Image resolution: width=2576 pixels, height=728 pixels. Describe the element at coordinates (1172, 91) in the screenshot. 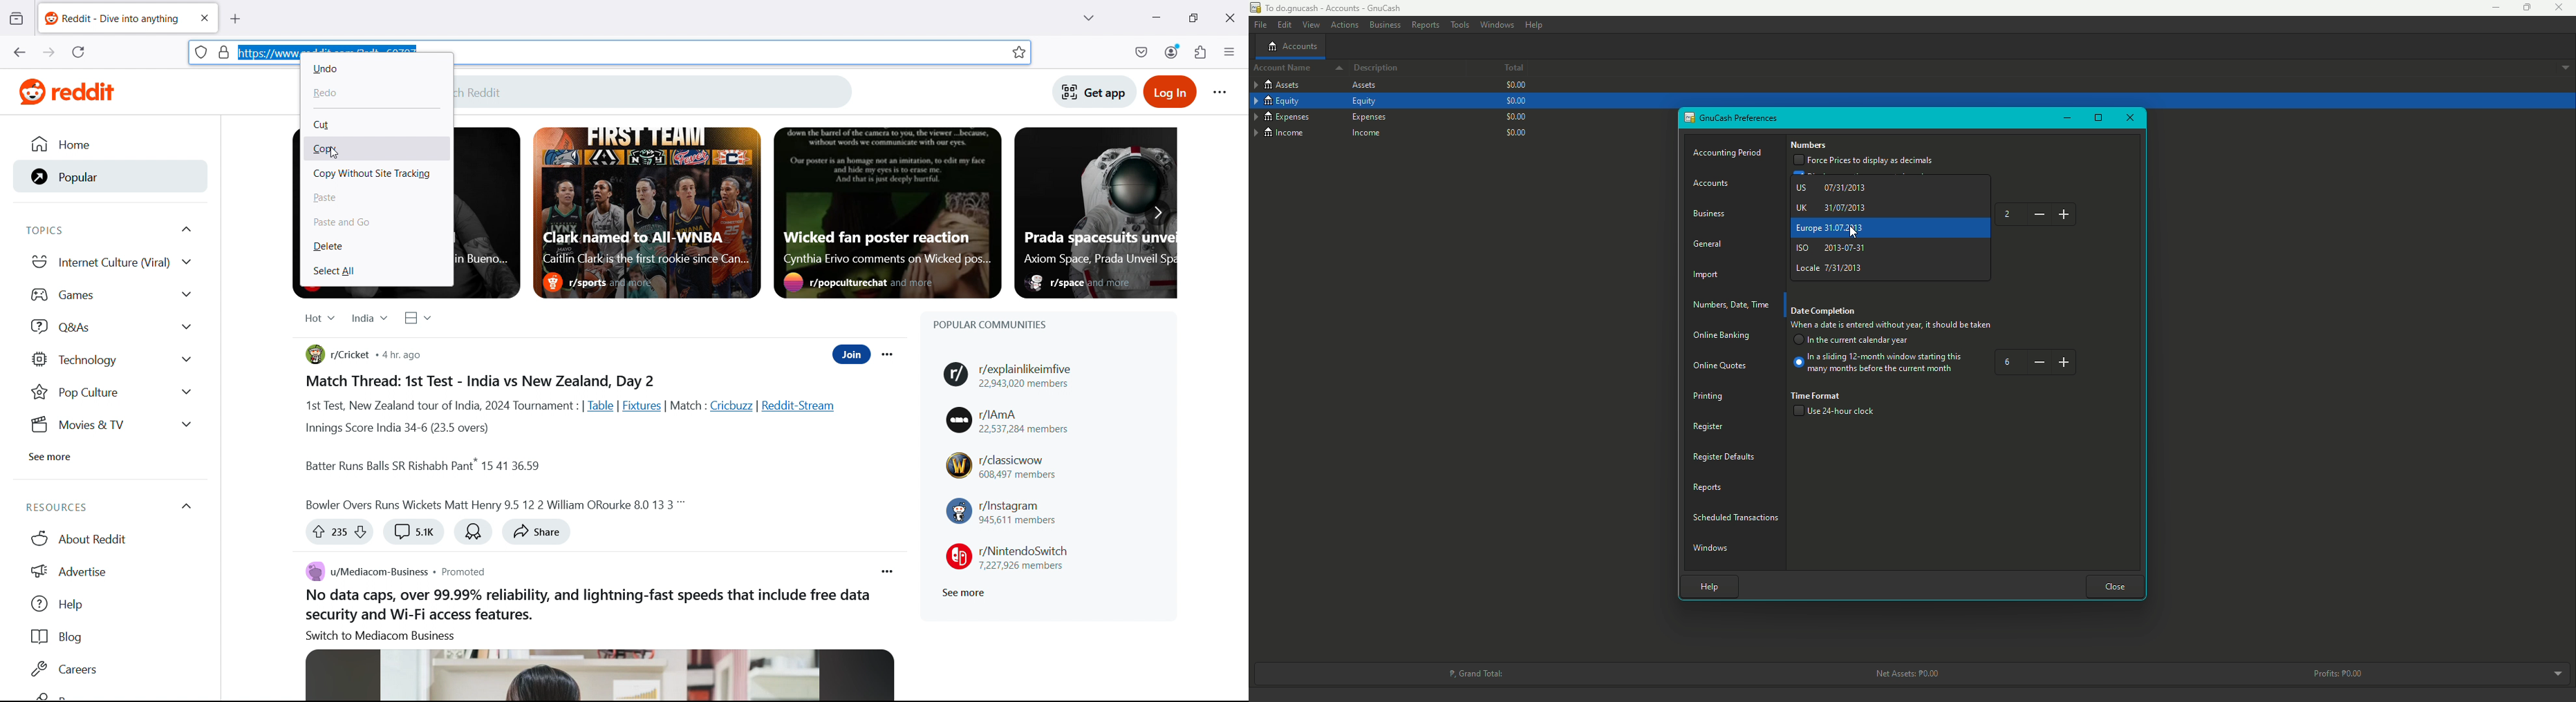

I see `Login to reddit` at that location.